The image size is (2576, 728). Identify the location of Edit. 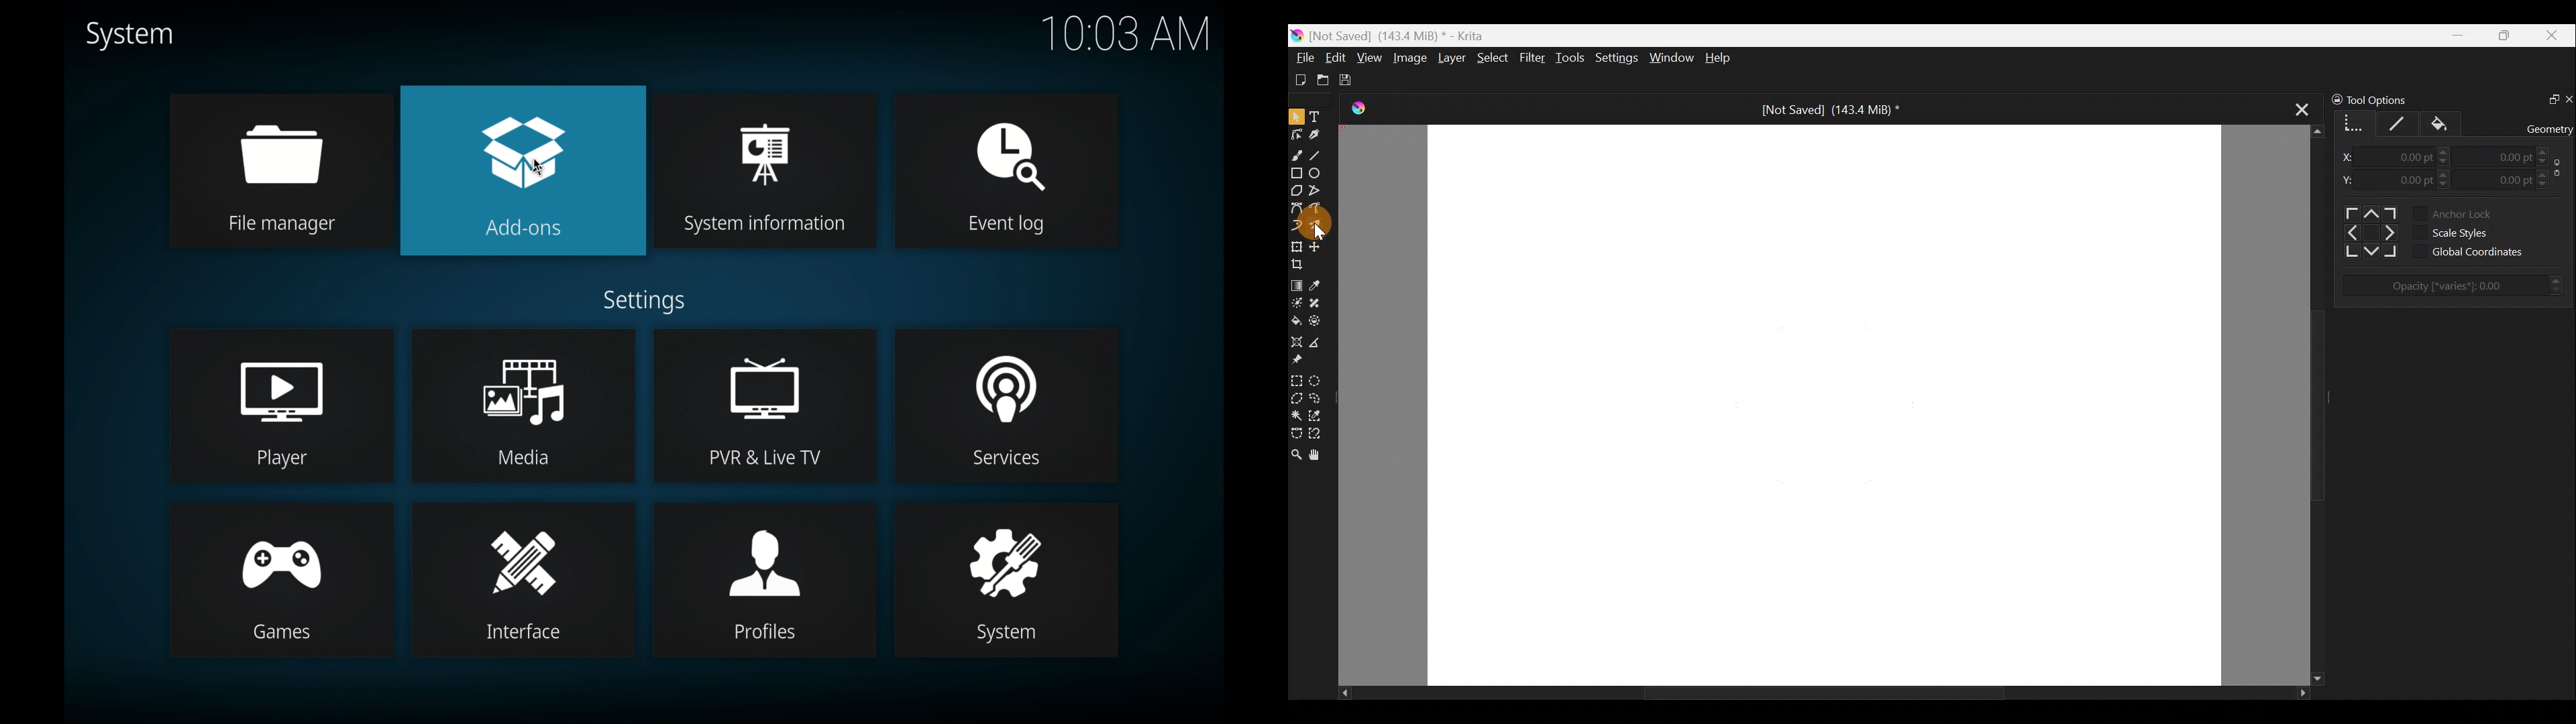
(1336, 58).